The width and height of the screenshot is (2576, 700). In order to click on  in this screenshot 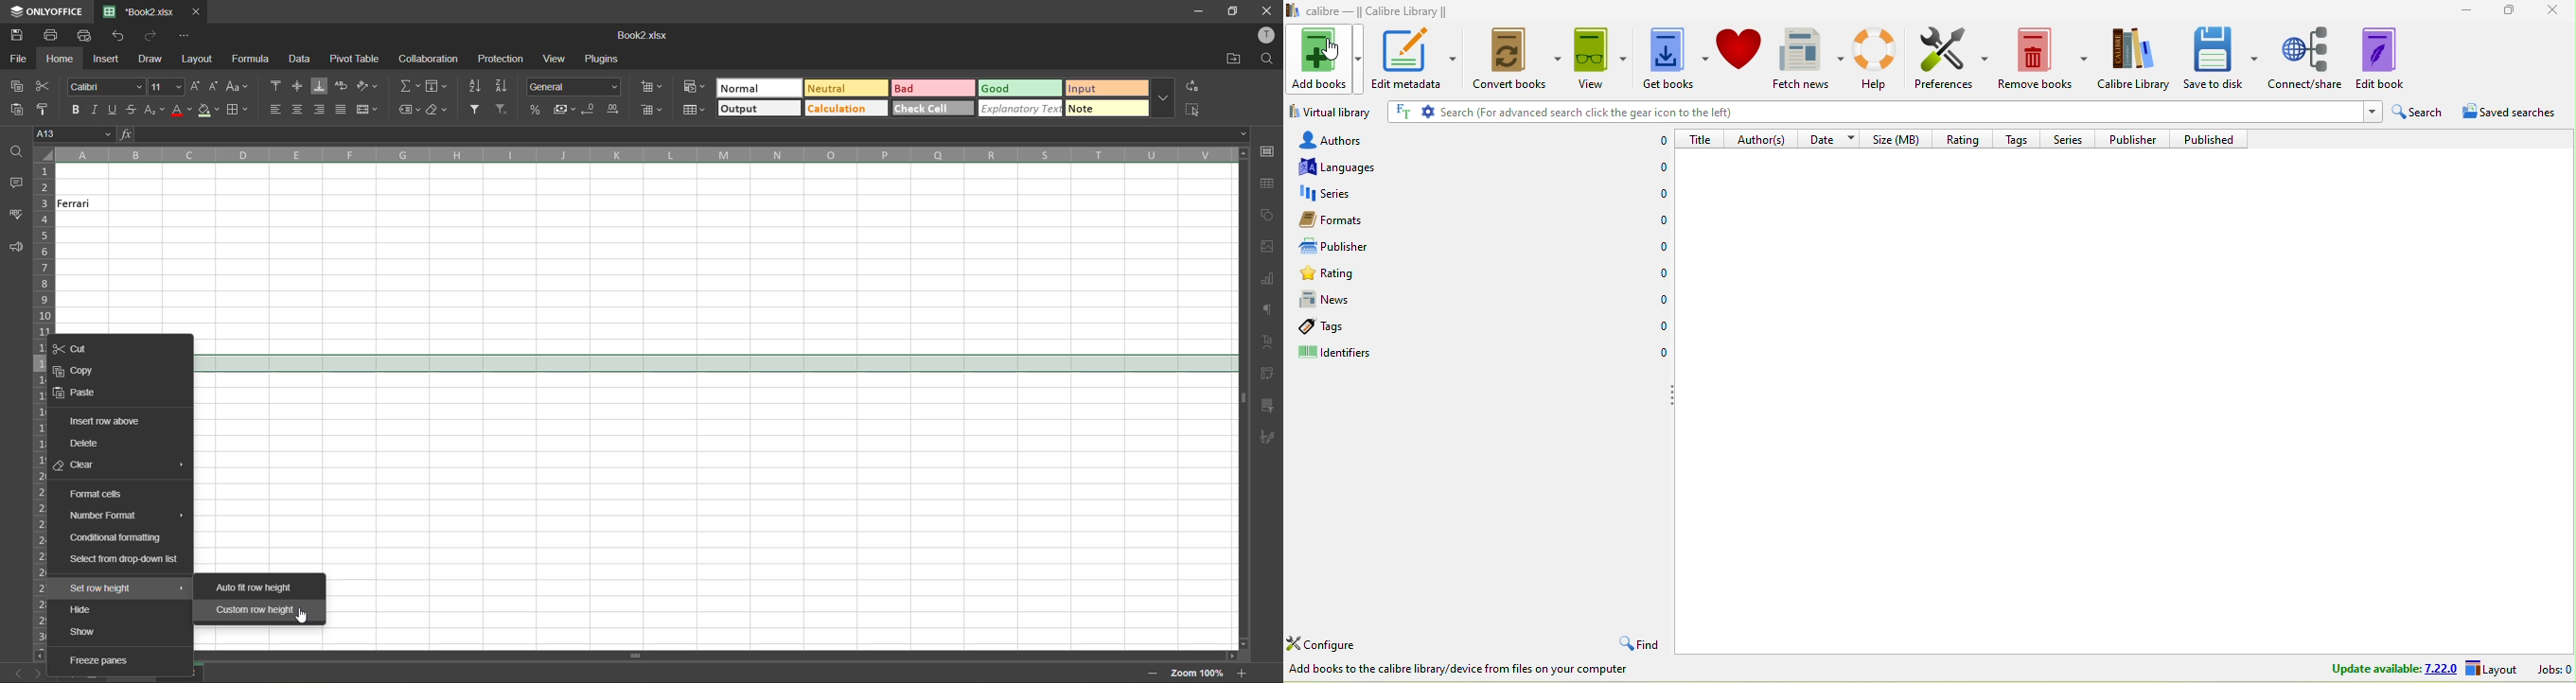, I will do `click(1659, 325)`.